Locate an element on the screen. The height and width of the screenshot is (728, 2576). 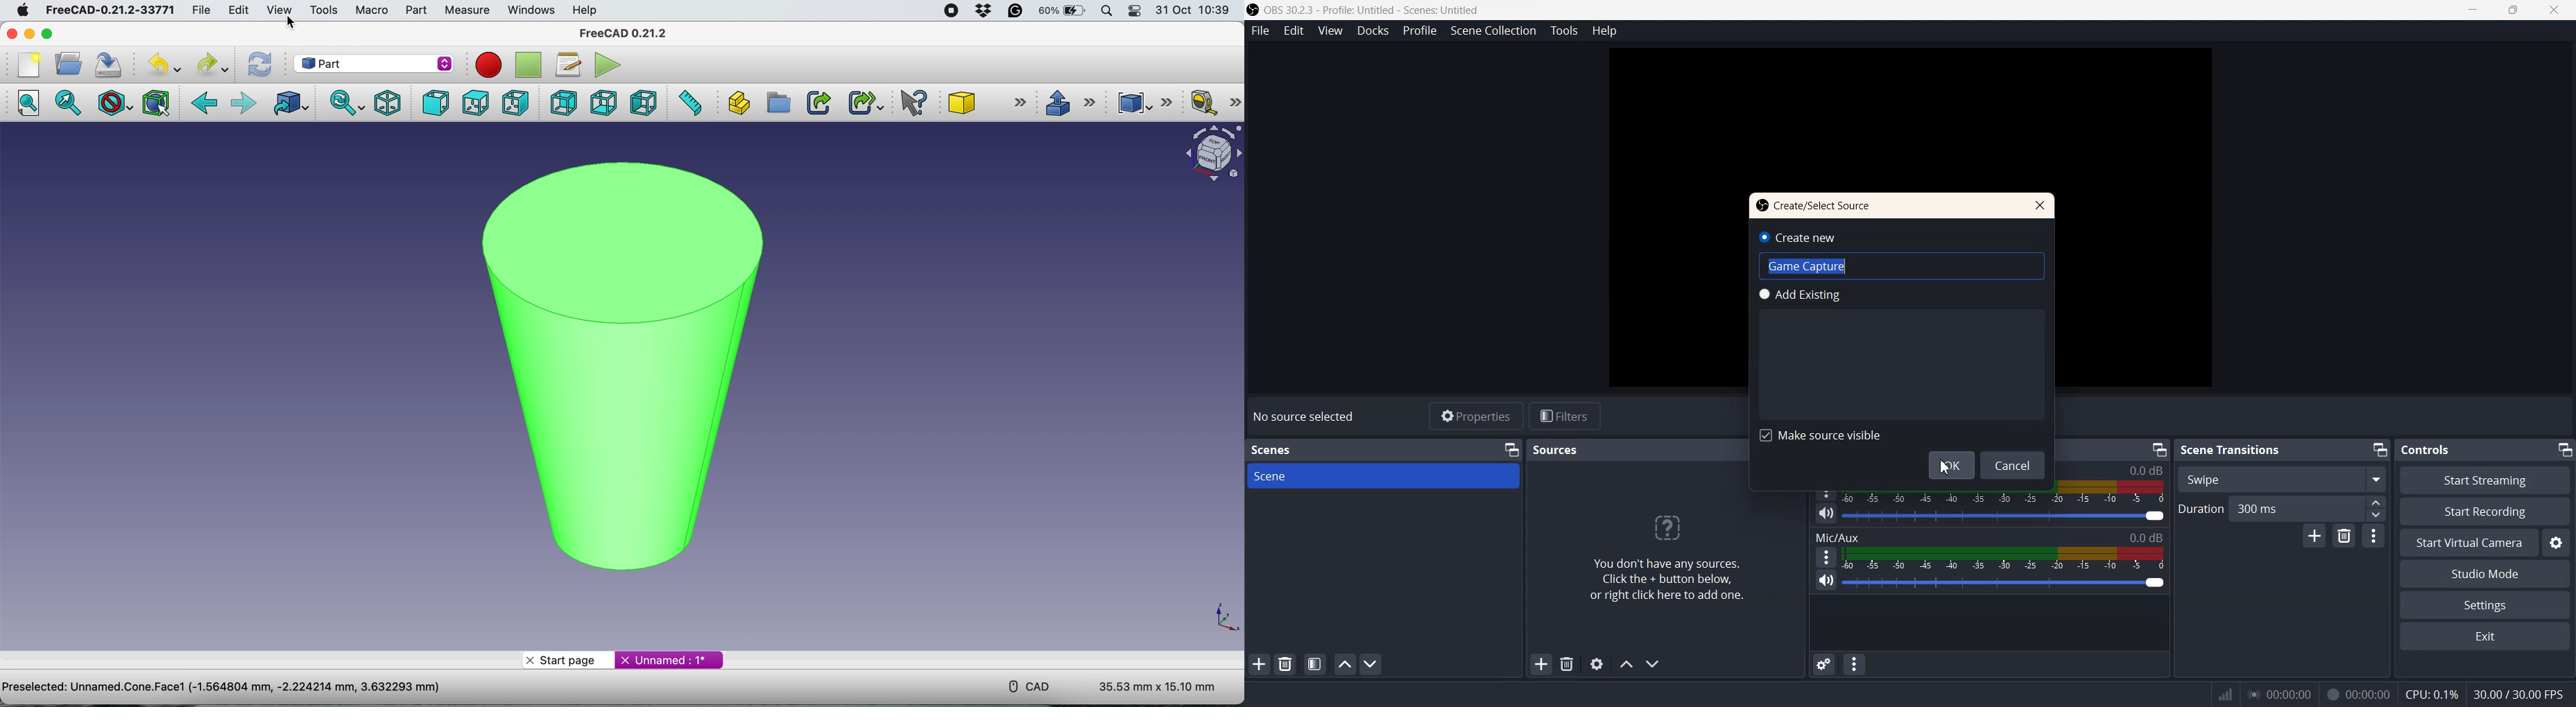
file is located at coordinates (197, 10).